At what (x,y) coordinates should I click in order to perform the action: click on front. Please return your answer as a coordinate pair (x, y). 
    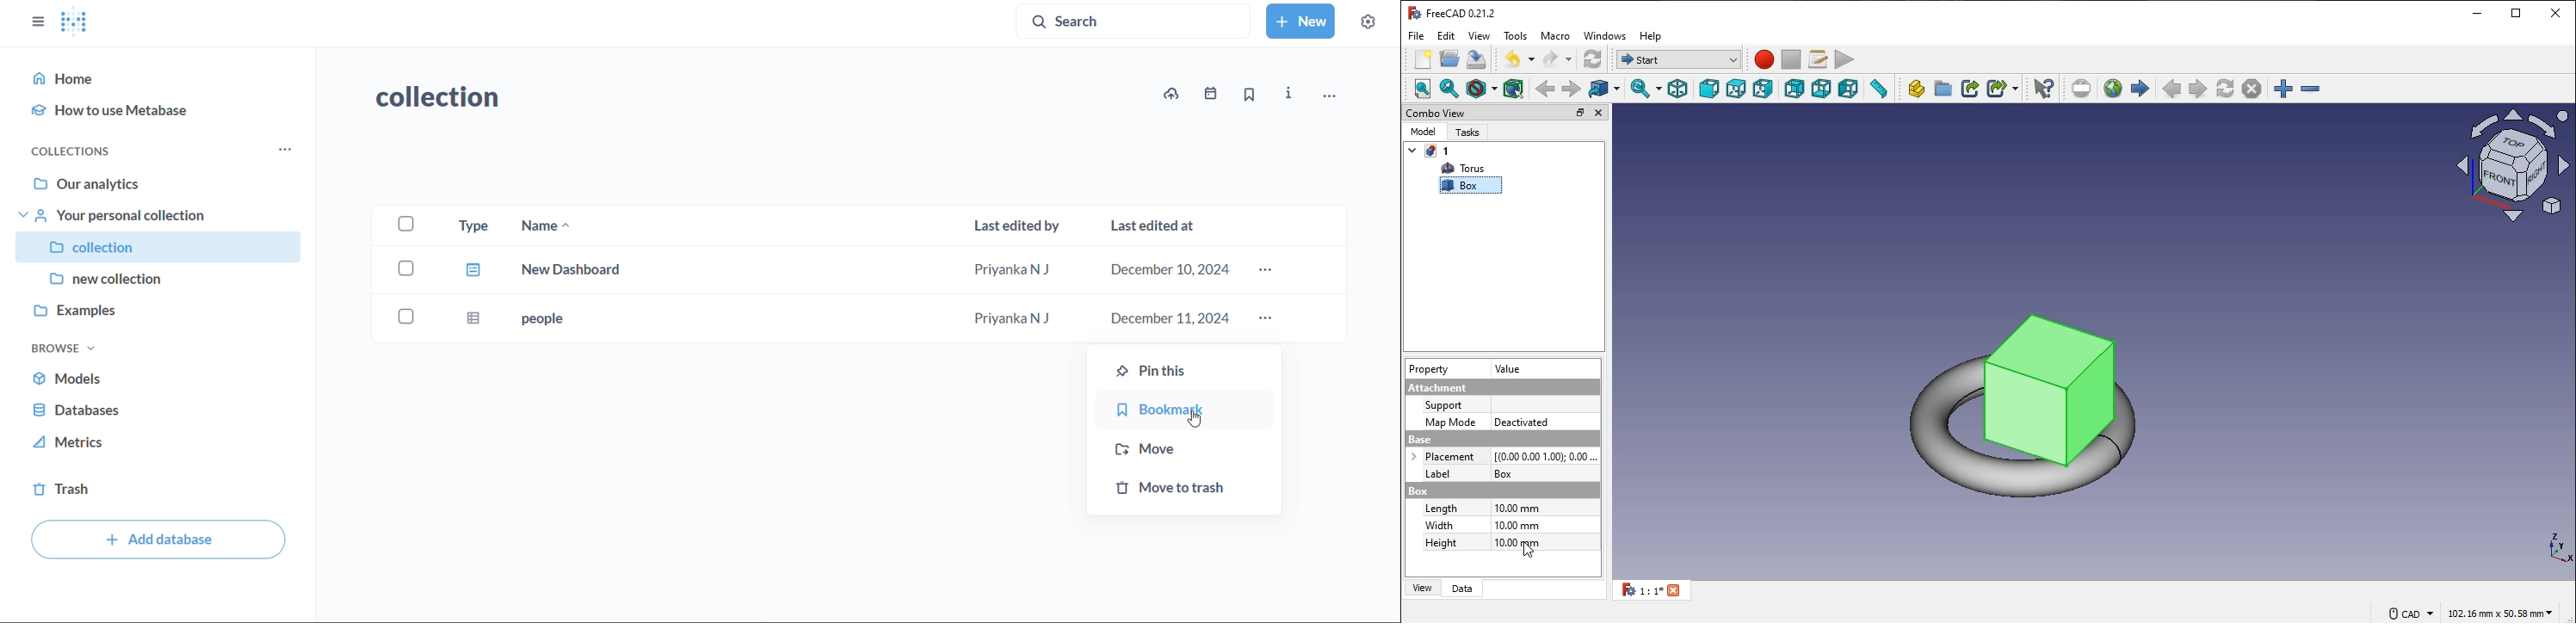
    Looking at the image, I should click on (1708, 88).